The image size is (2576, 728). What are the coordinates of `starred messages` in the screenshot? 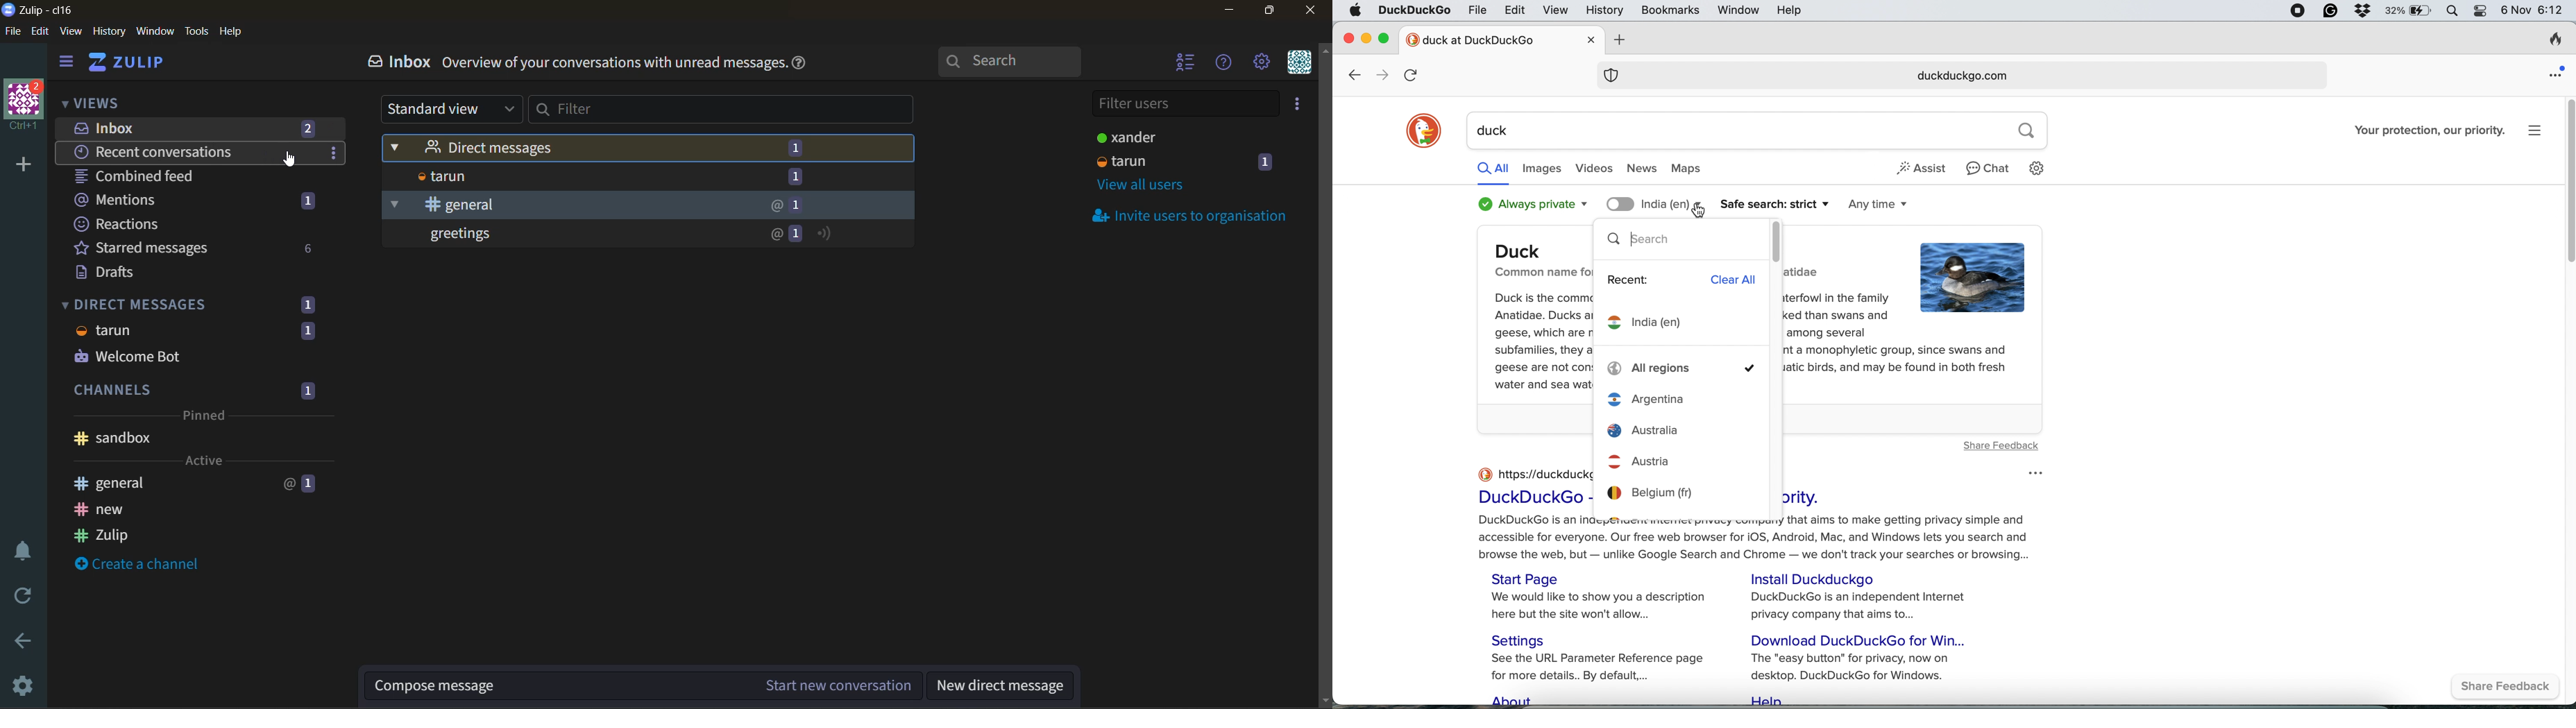 It's located at (196, 247).